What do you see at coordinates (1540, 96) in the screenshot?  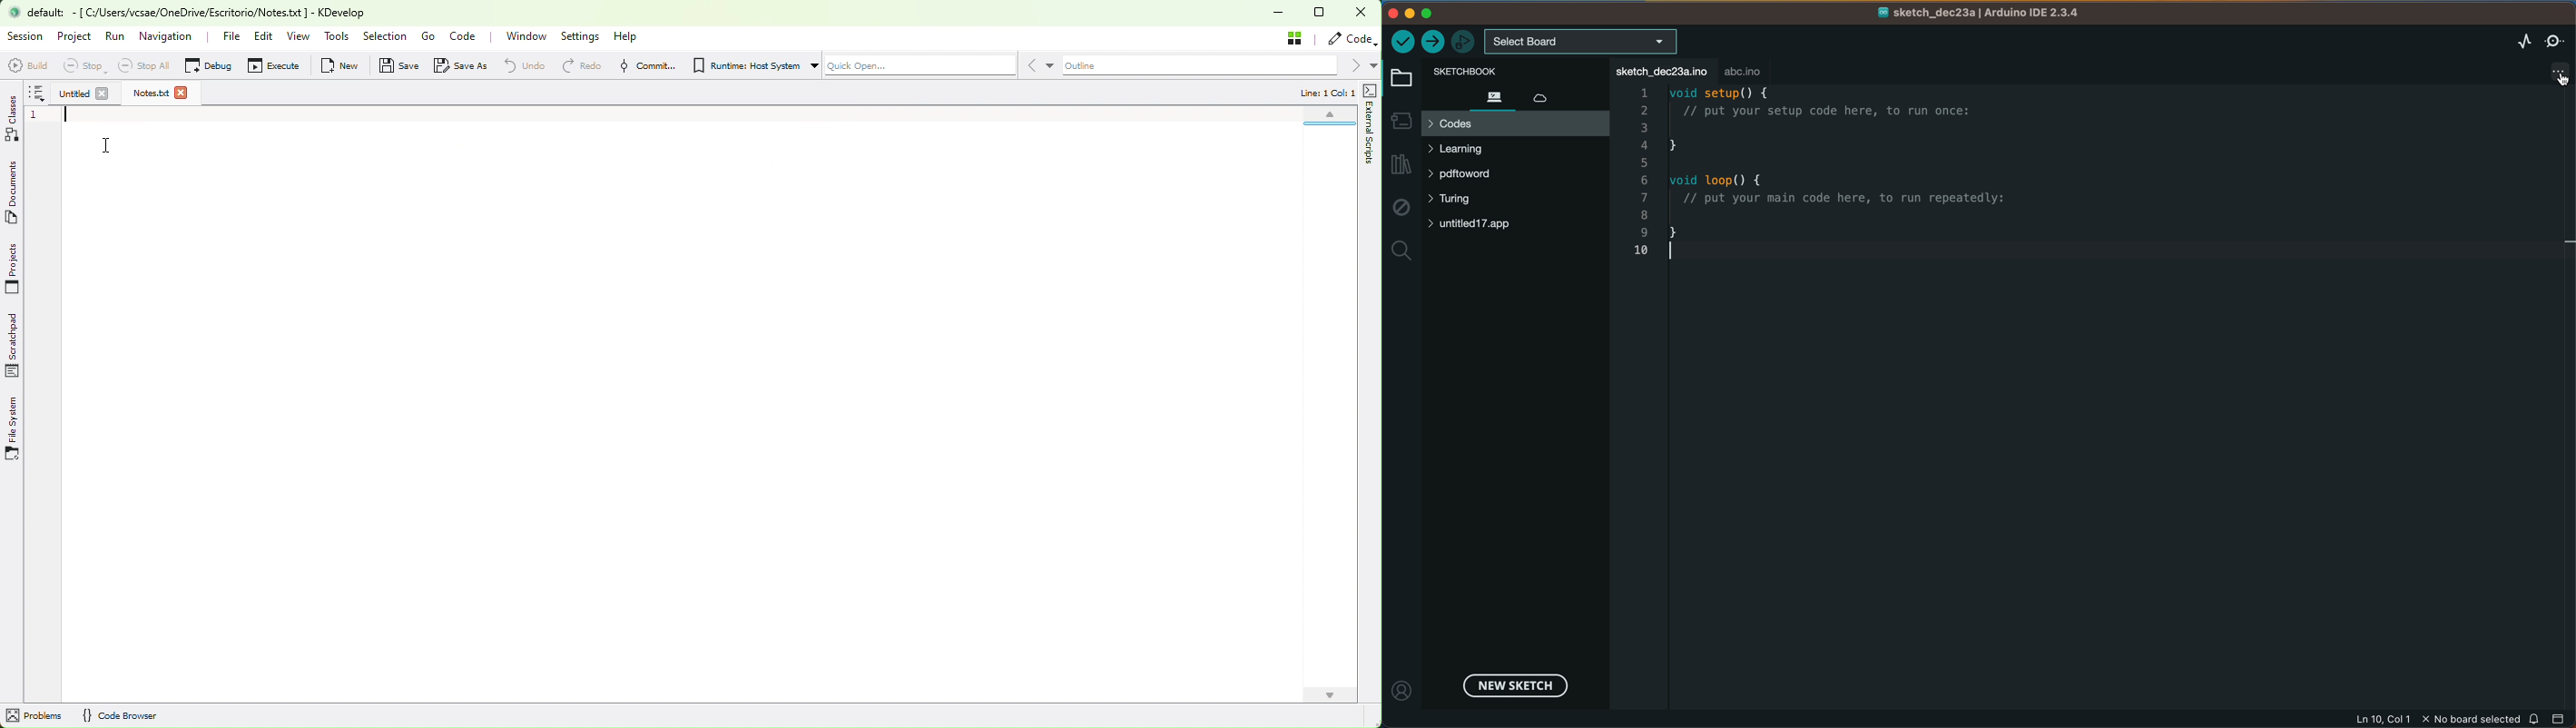 I see `cloud` at bounding box center [1540, 96].